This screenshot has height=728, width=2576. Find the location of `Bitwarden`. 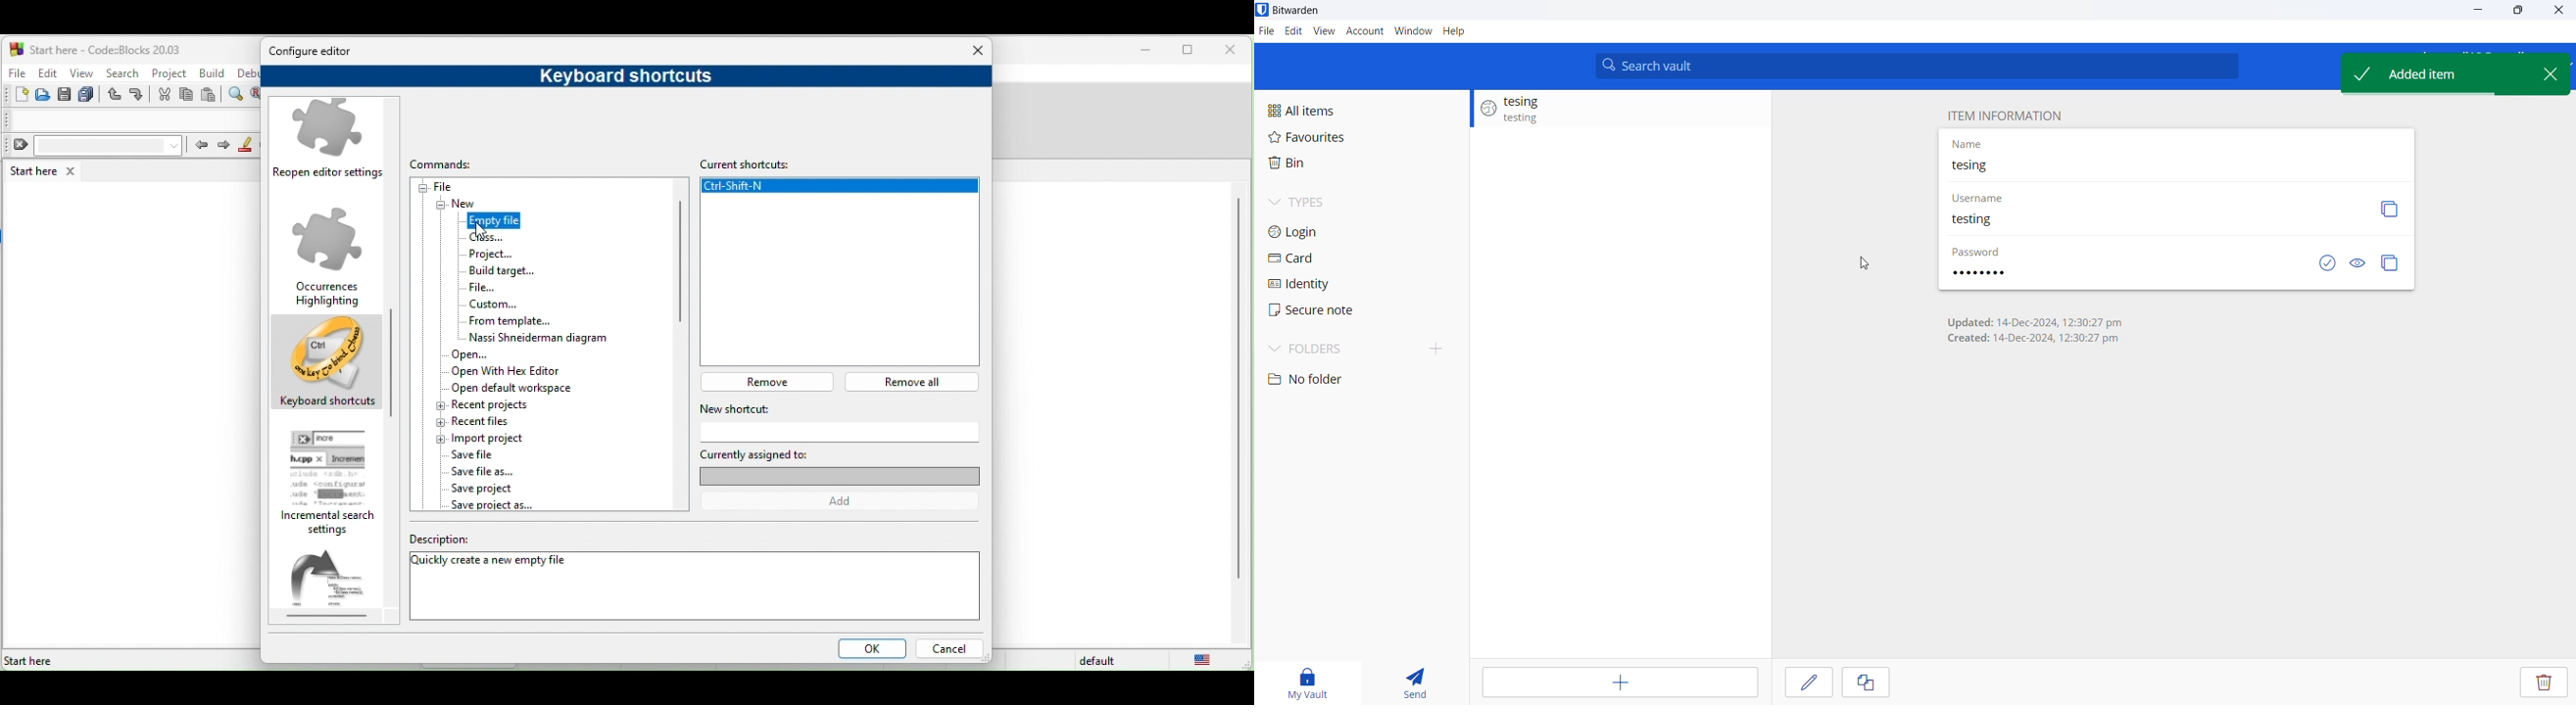

Bitwarden is located at coordinates (1301, 10).